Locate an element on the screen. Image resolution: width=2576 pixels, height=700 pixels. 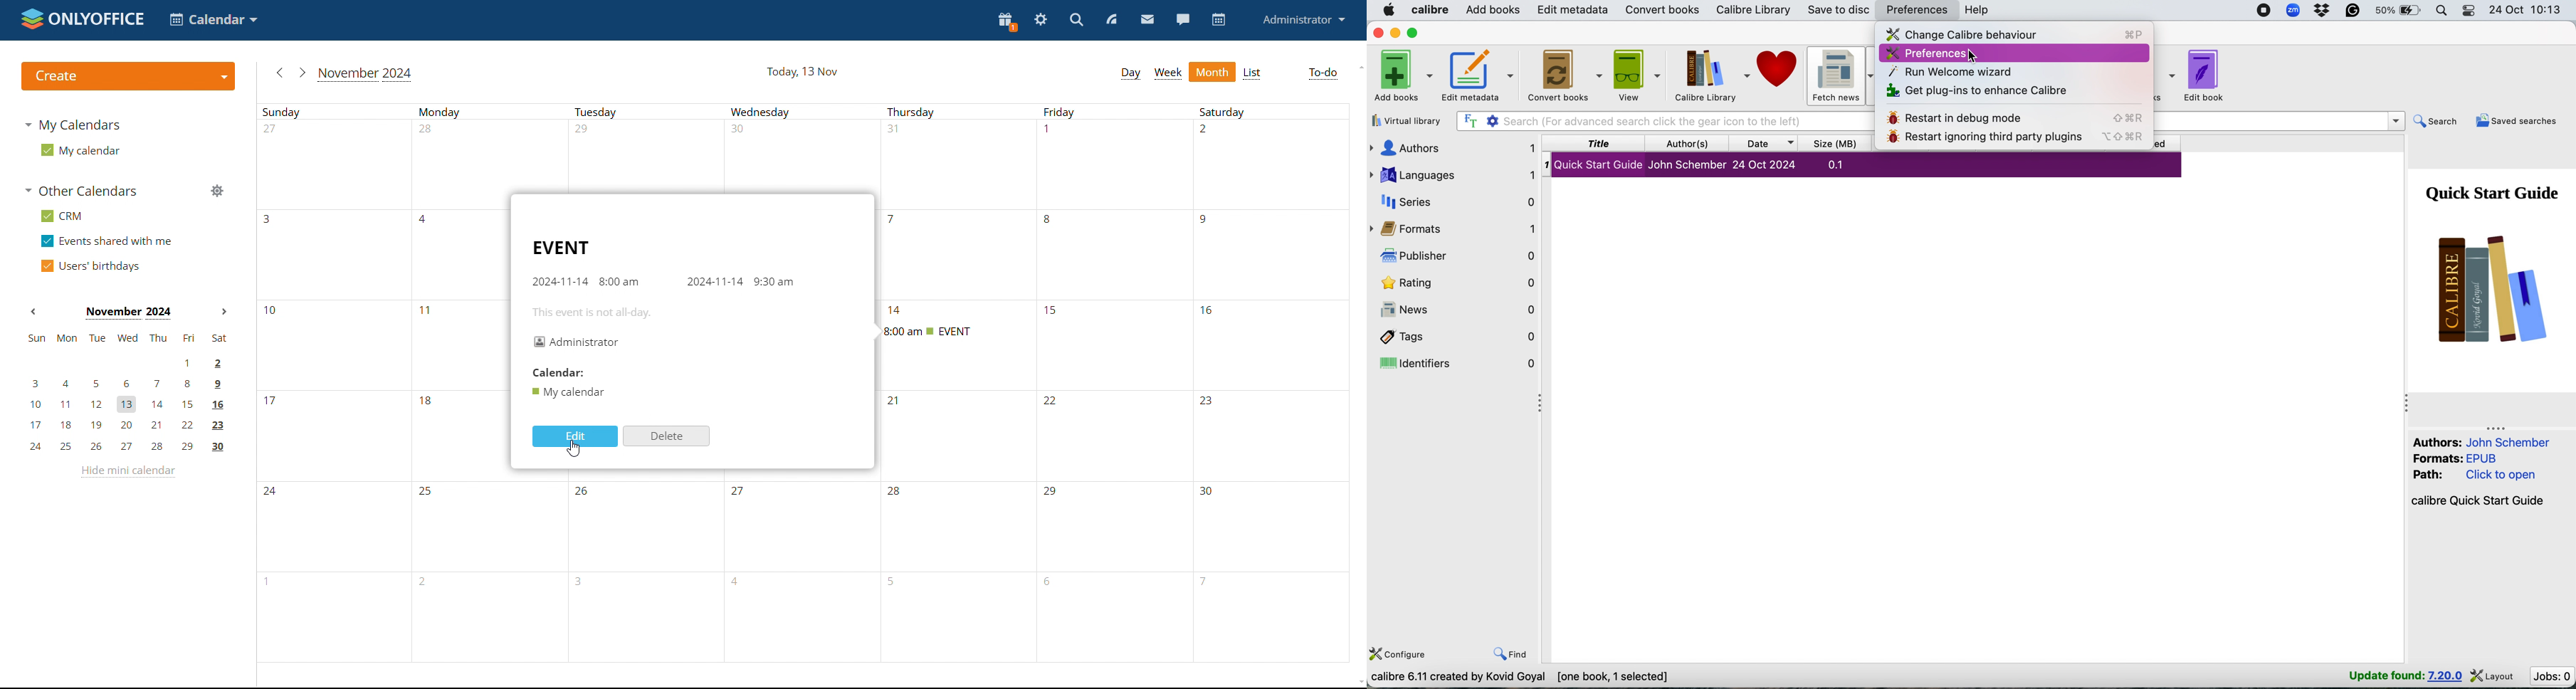
edit metadata is located at coordinates (1571, 11).